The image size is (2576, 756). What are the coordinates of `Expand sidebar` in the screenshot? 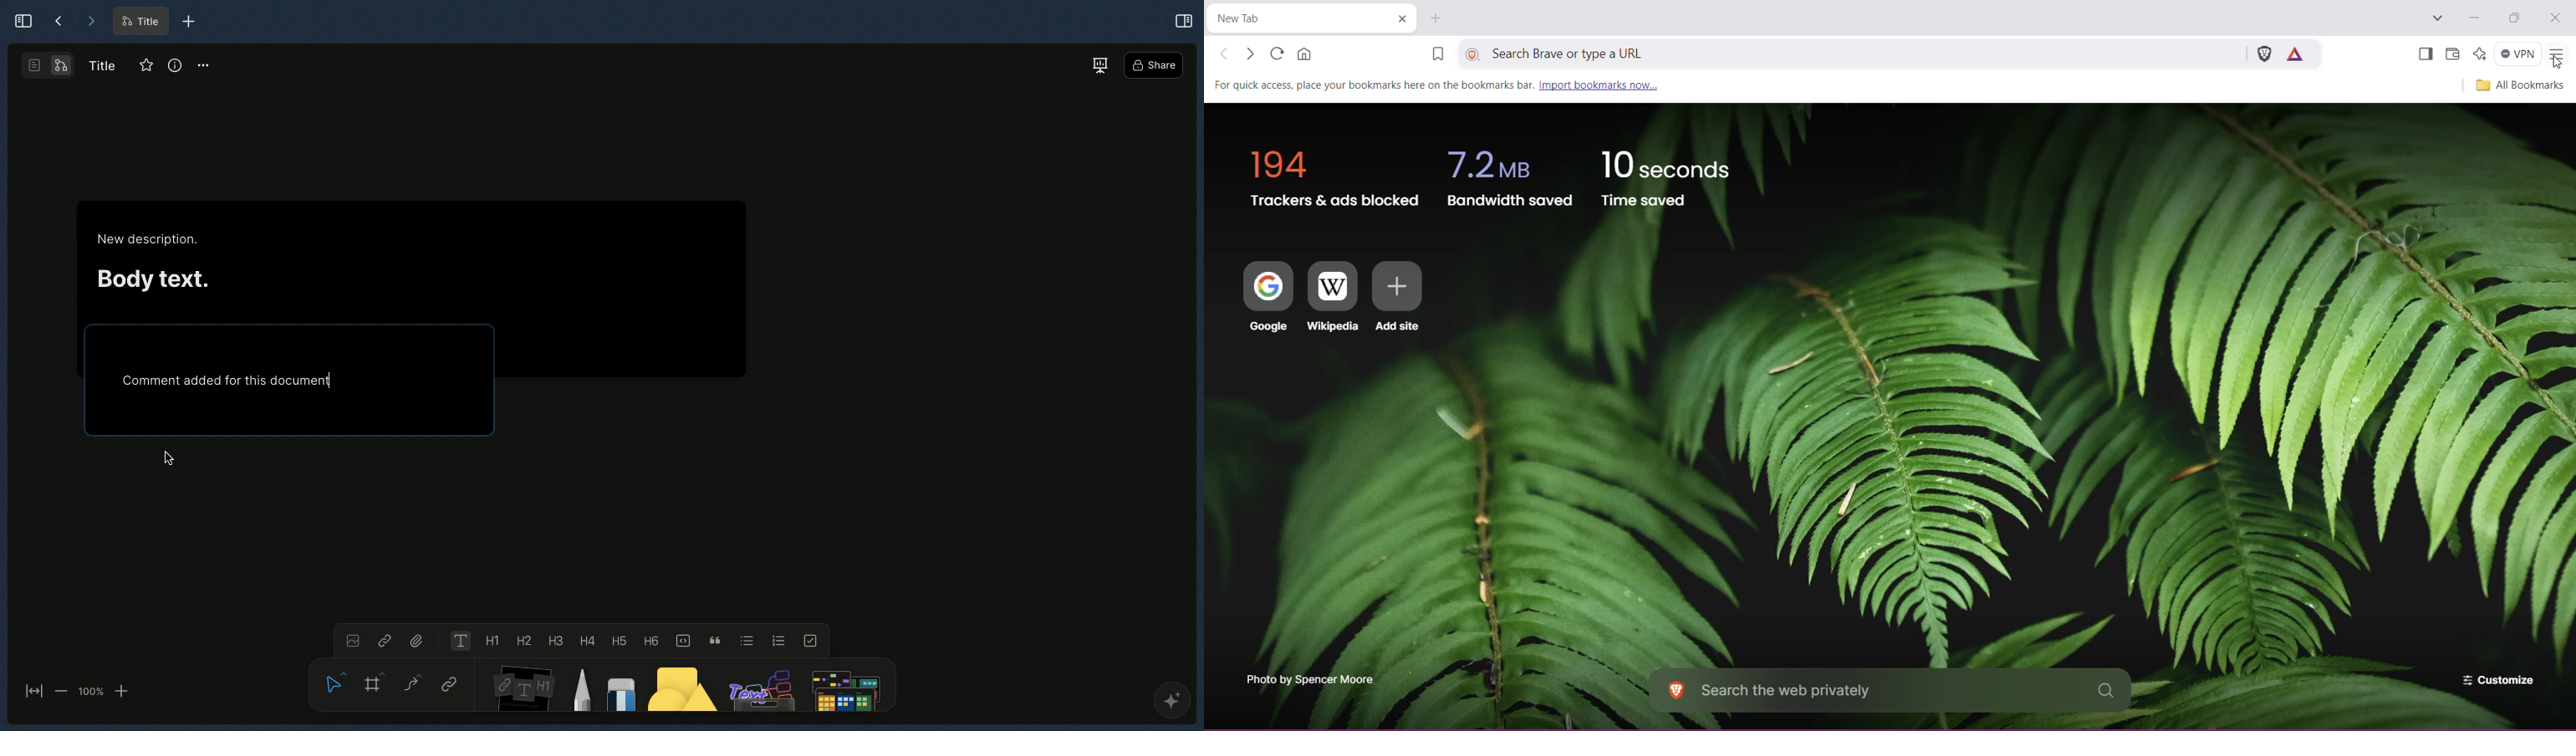 It's located at (18, 20).